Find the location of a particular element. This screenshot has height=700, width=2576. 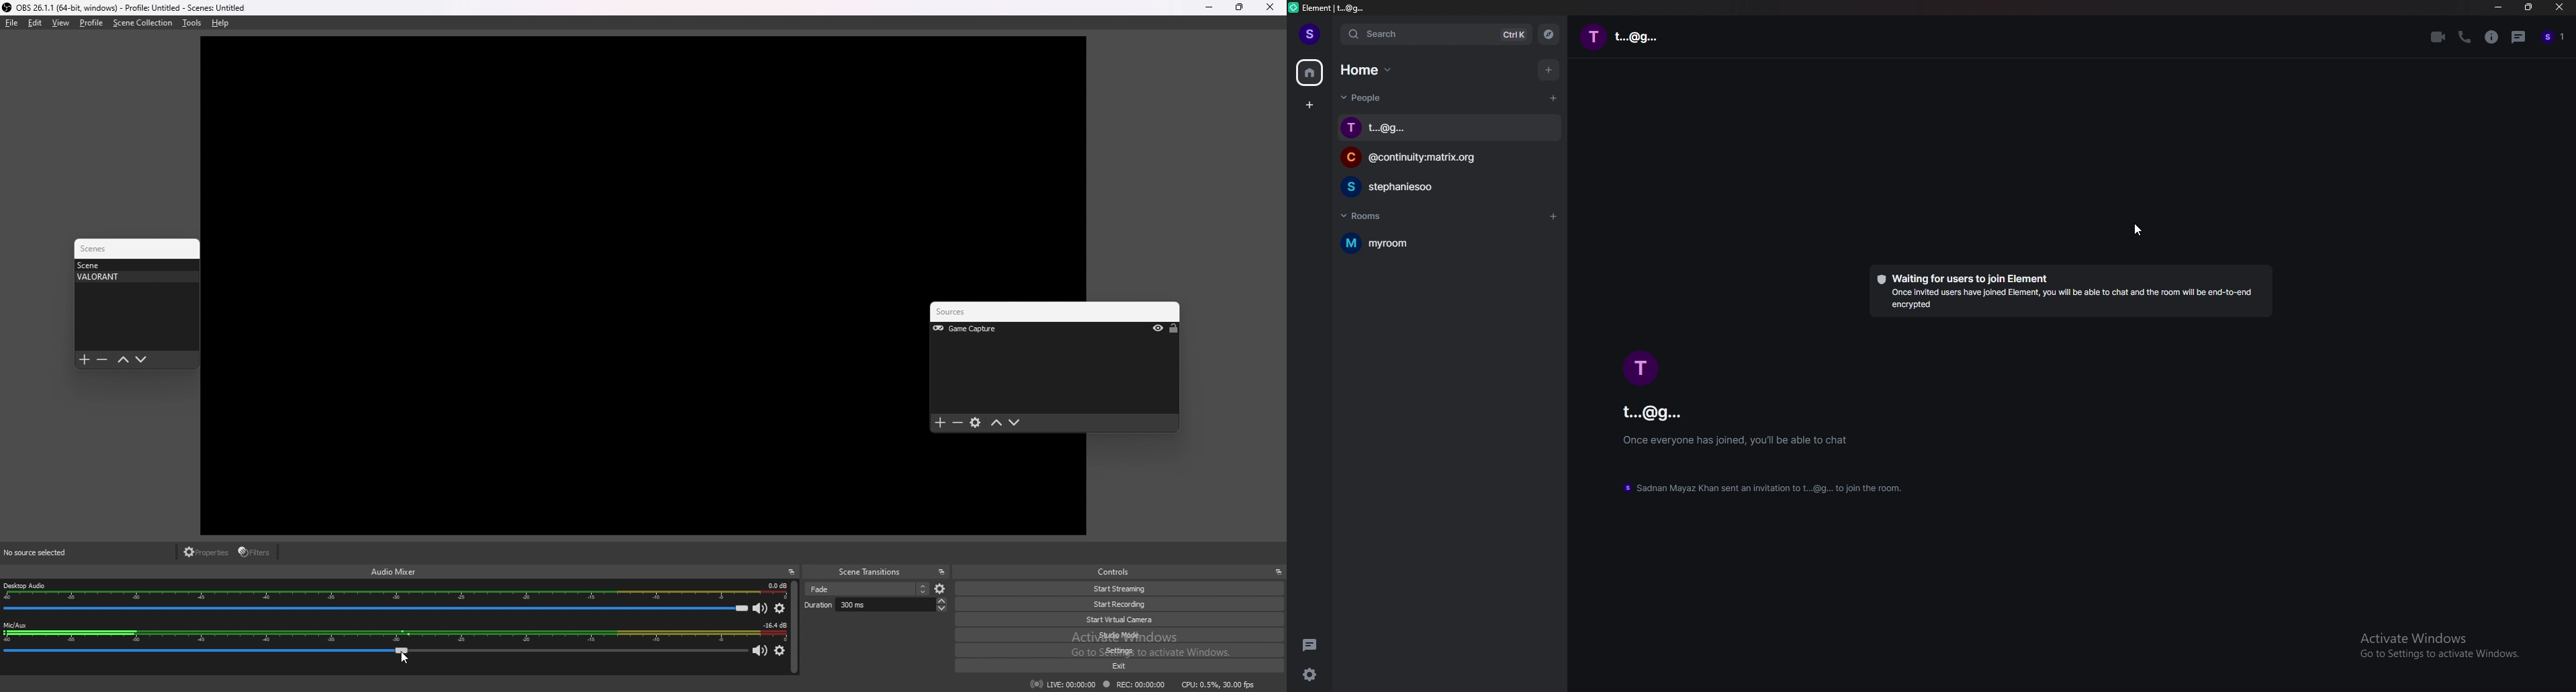

help is located at coordinates (221, 23).